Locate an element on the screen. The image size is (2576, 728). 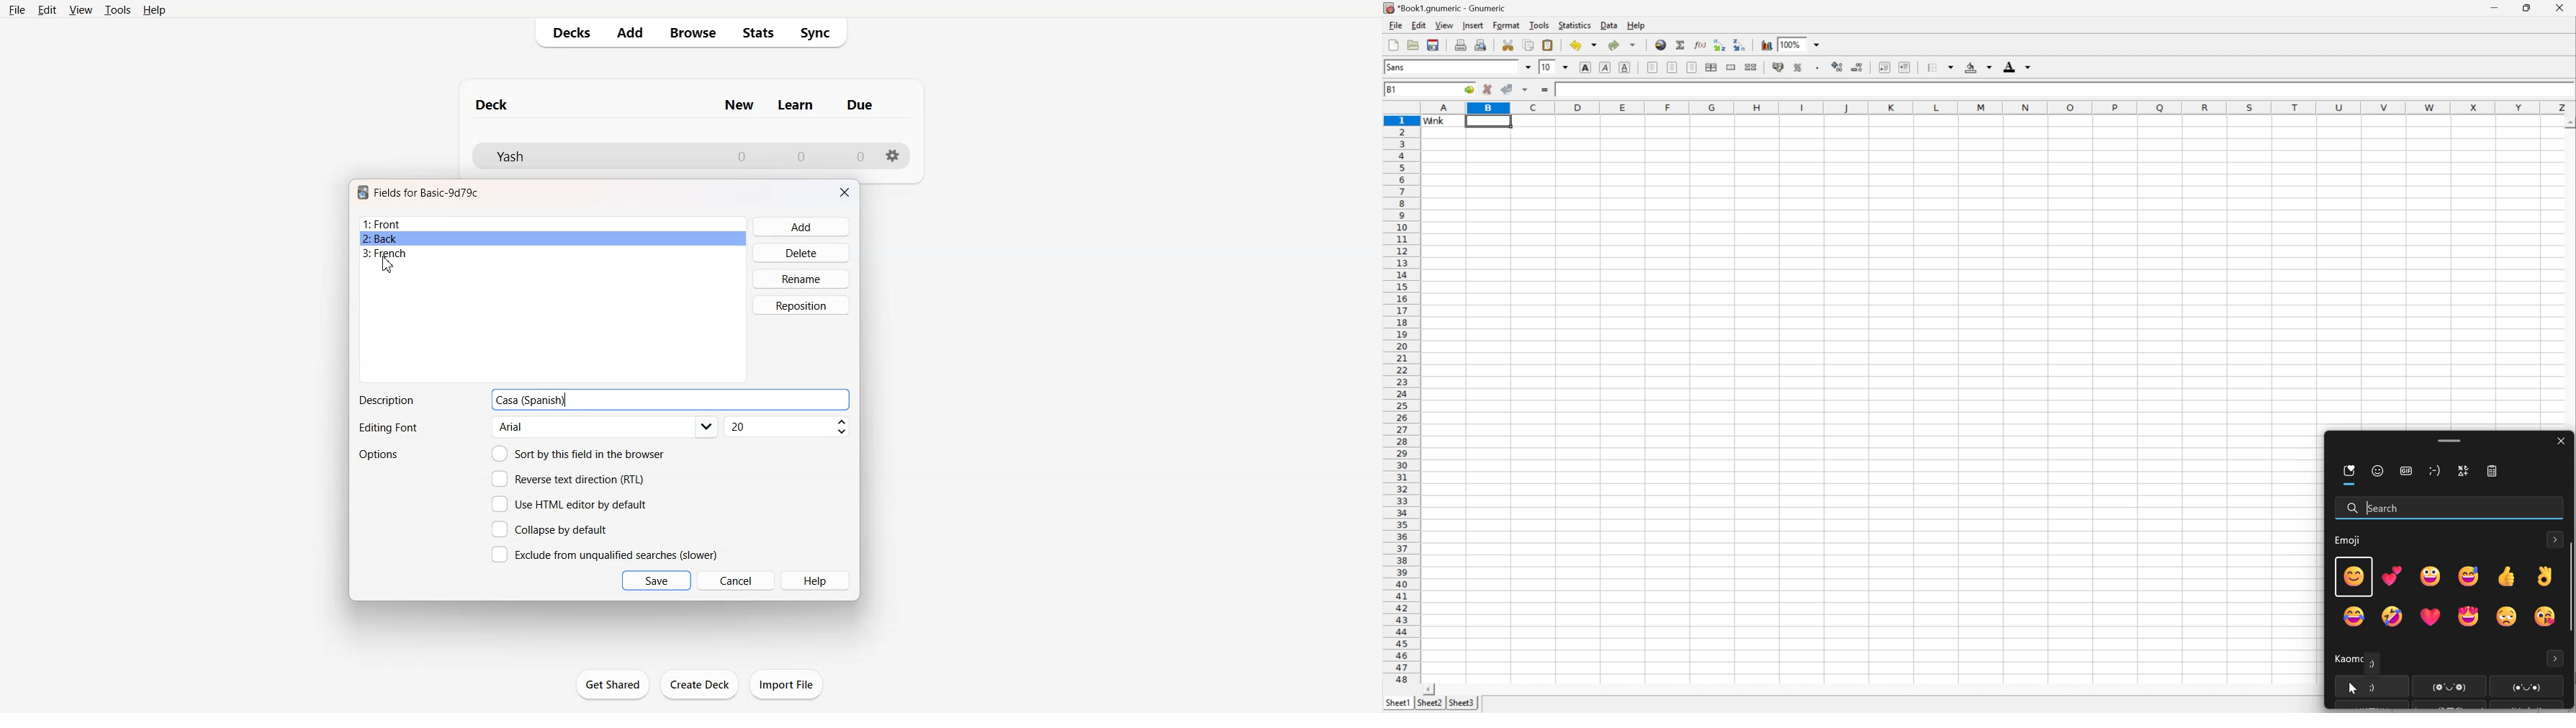
Deck File is located at coordinates (590, 156).